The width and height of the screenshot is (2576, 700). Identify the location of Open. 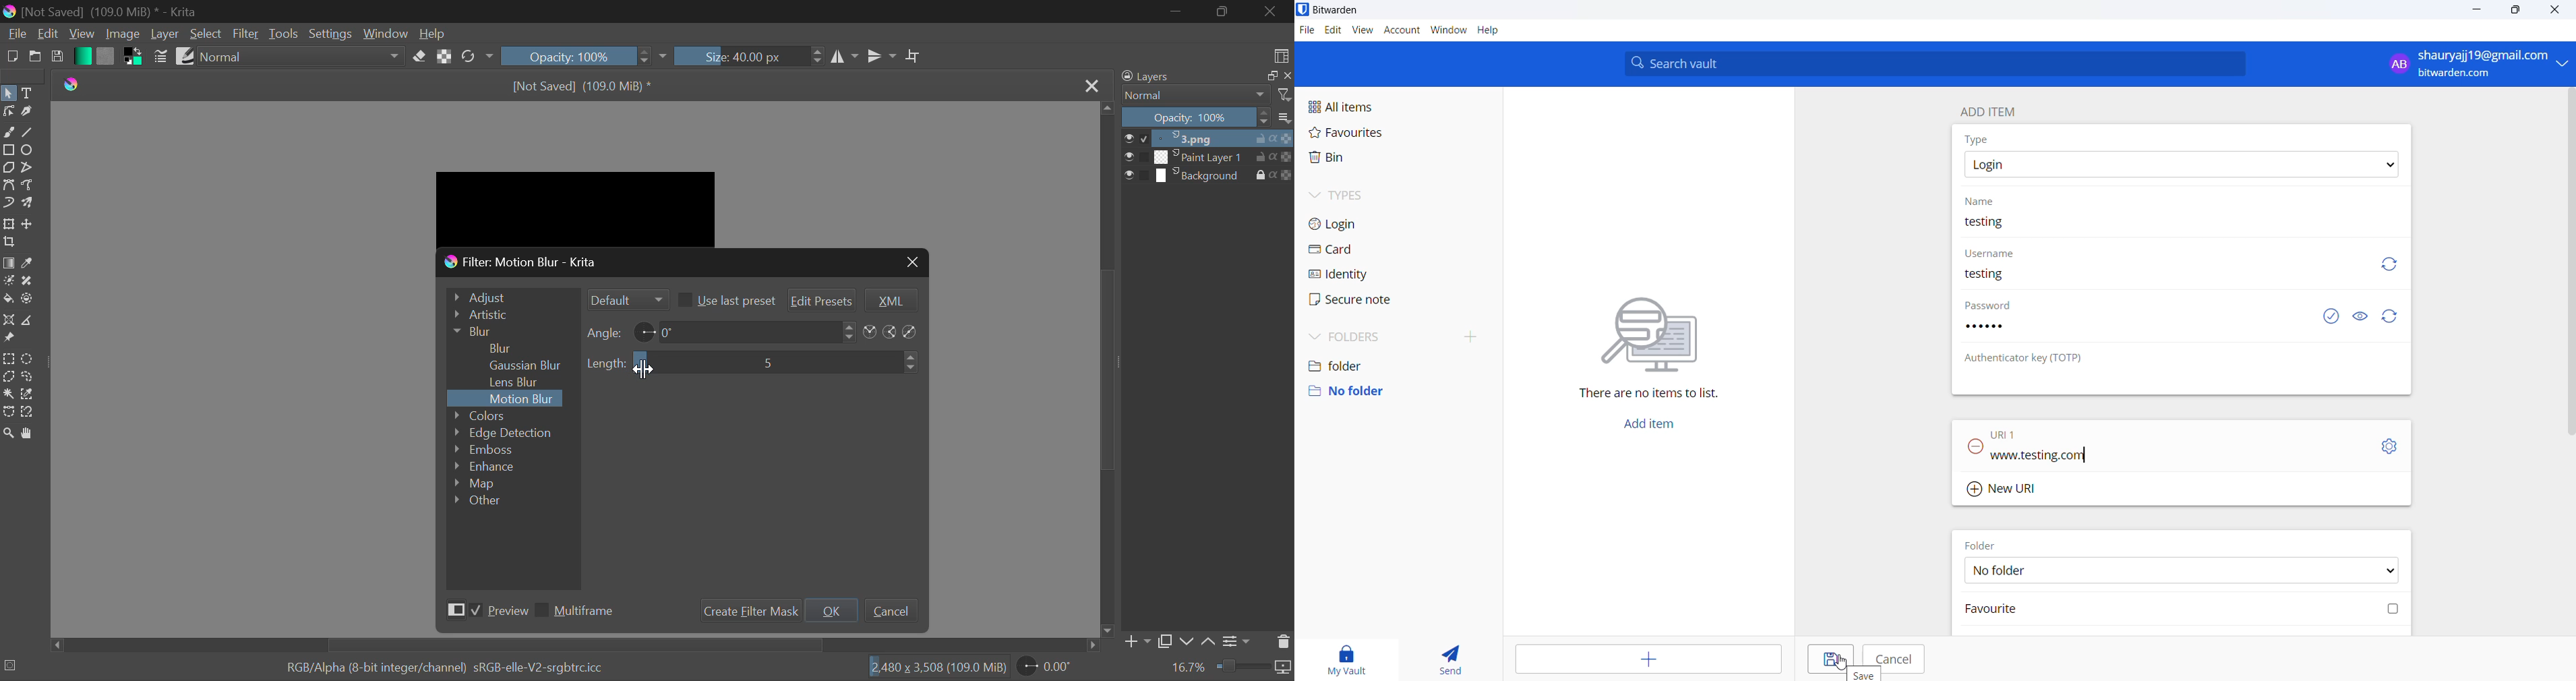
(34, 58).